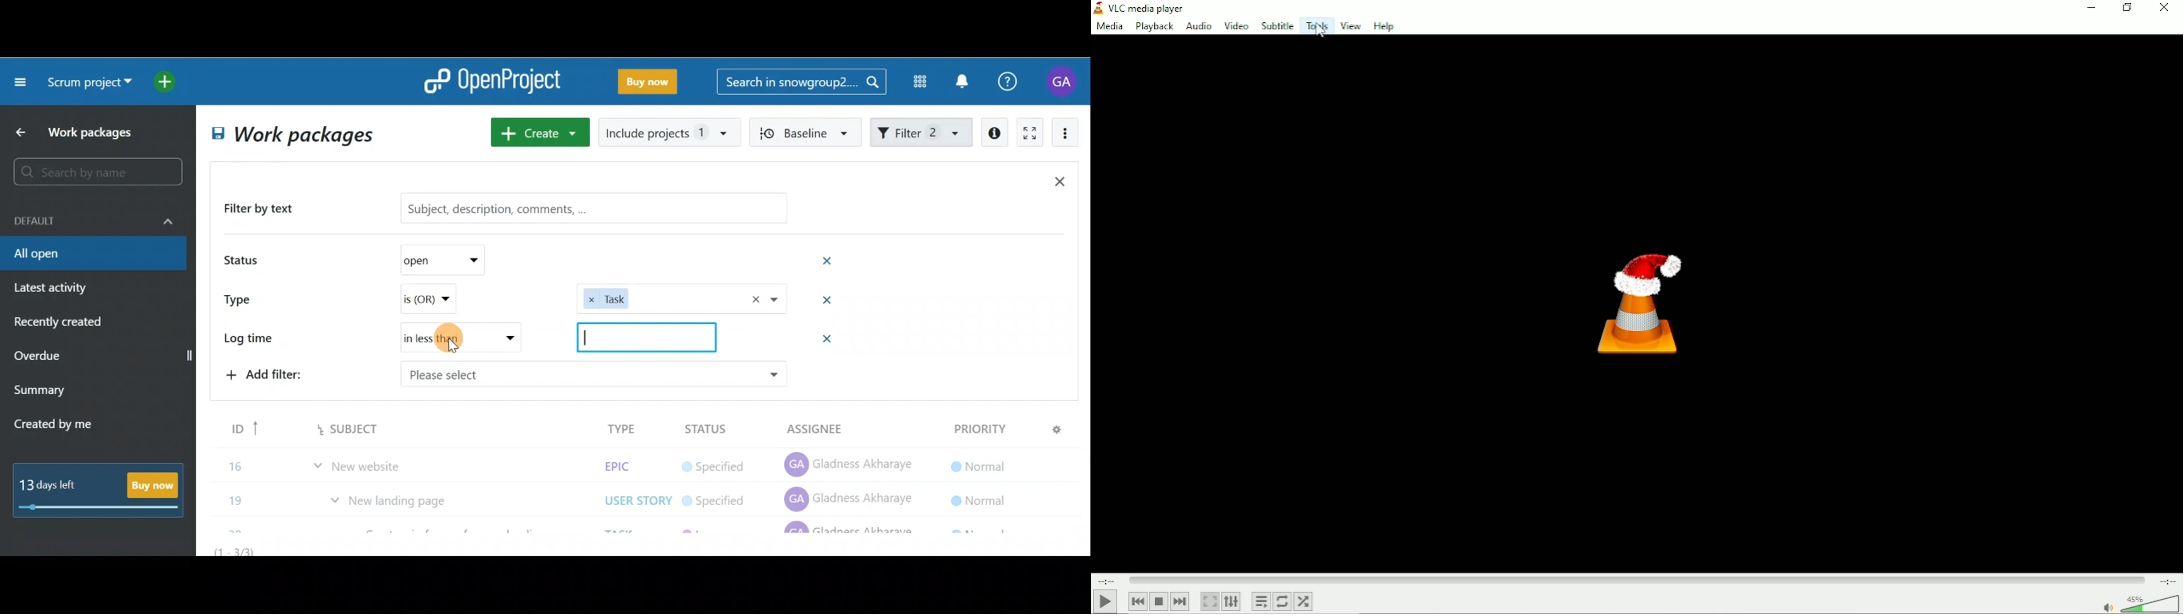 This screenshot has height=616, width=2184. I want to click on Total duration, so click(2168, 581).